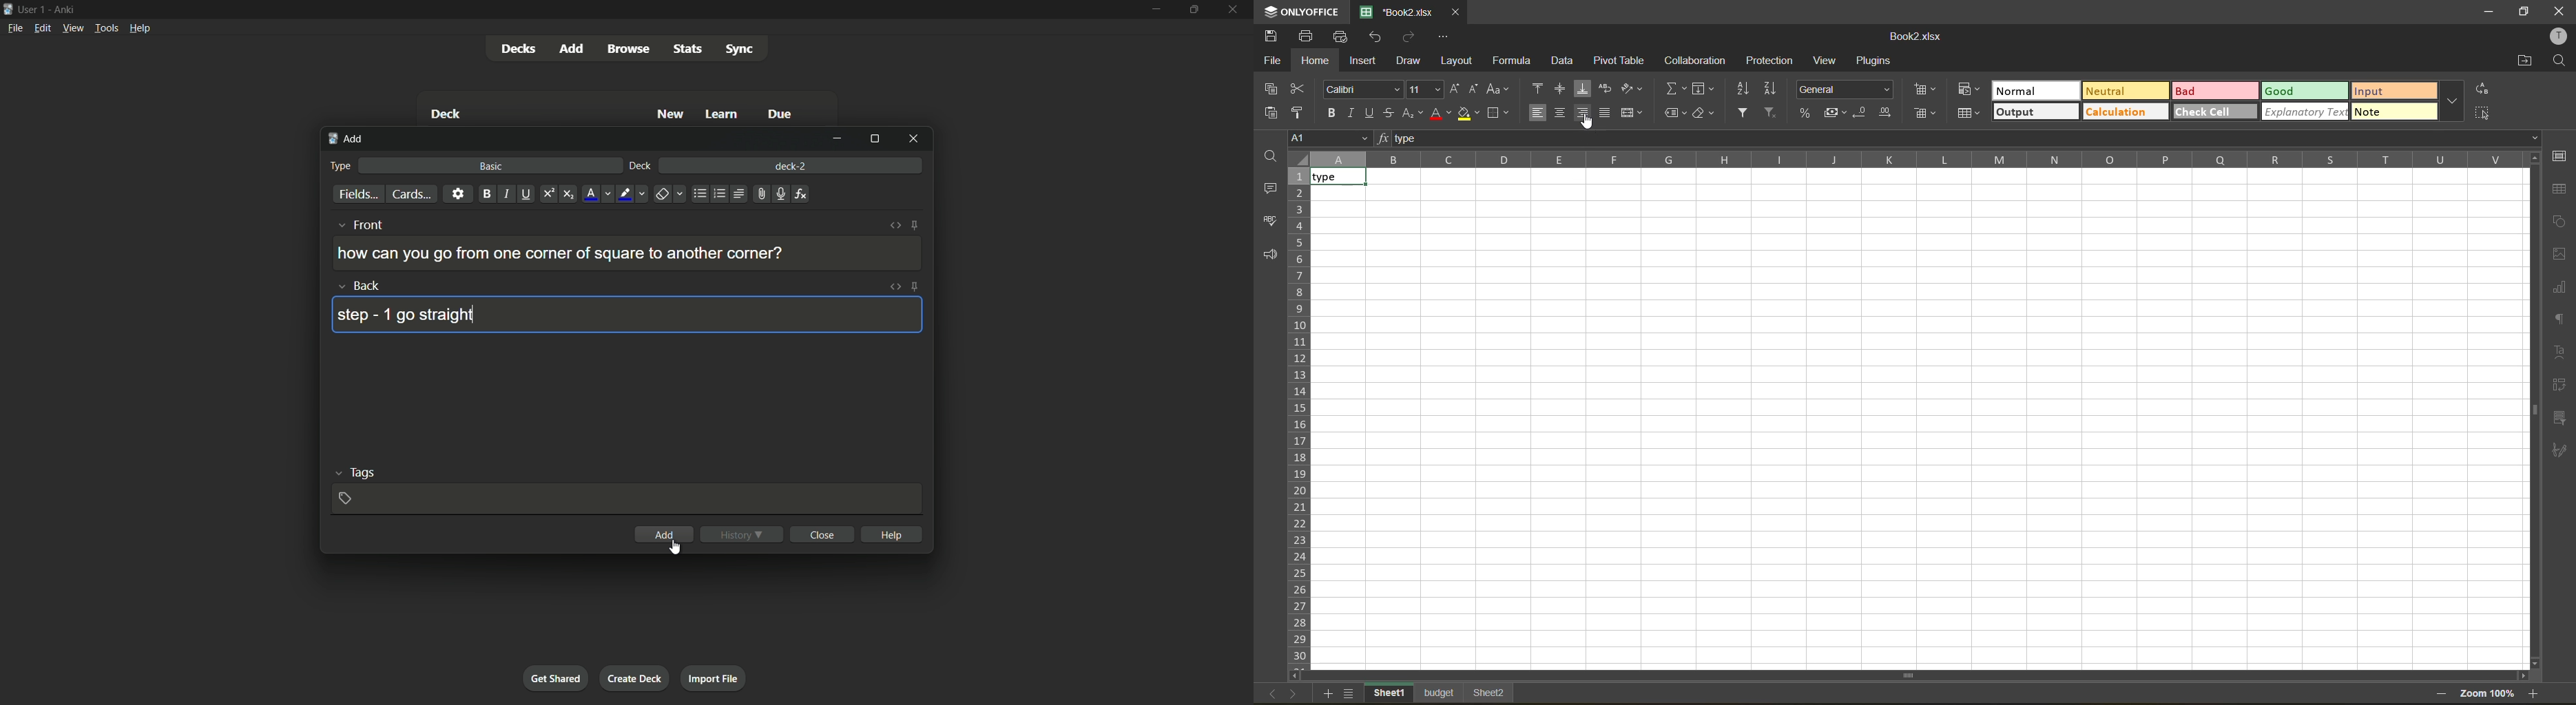 This screenshot has height=728, width=2576. Describe the element at coordinates (1442, 34) in the screenshot. I see `customize quick access toolbar` at that location.